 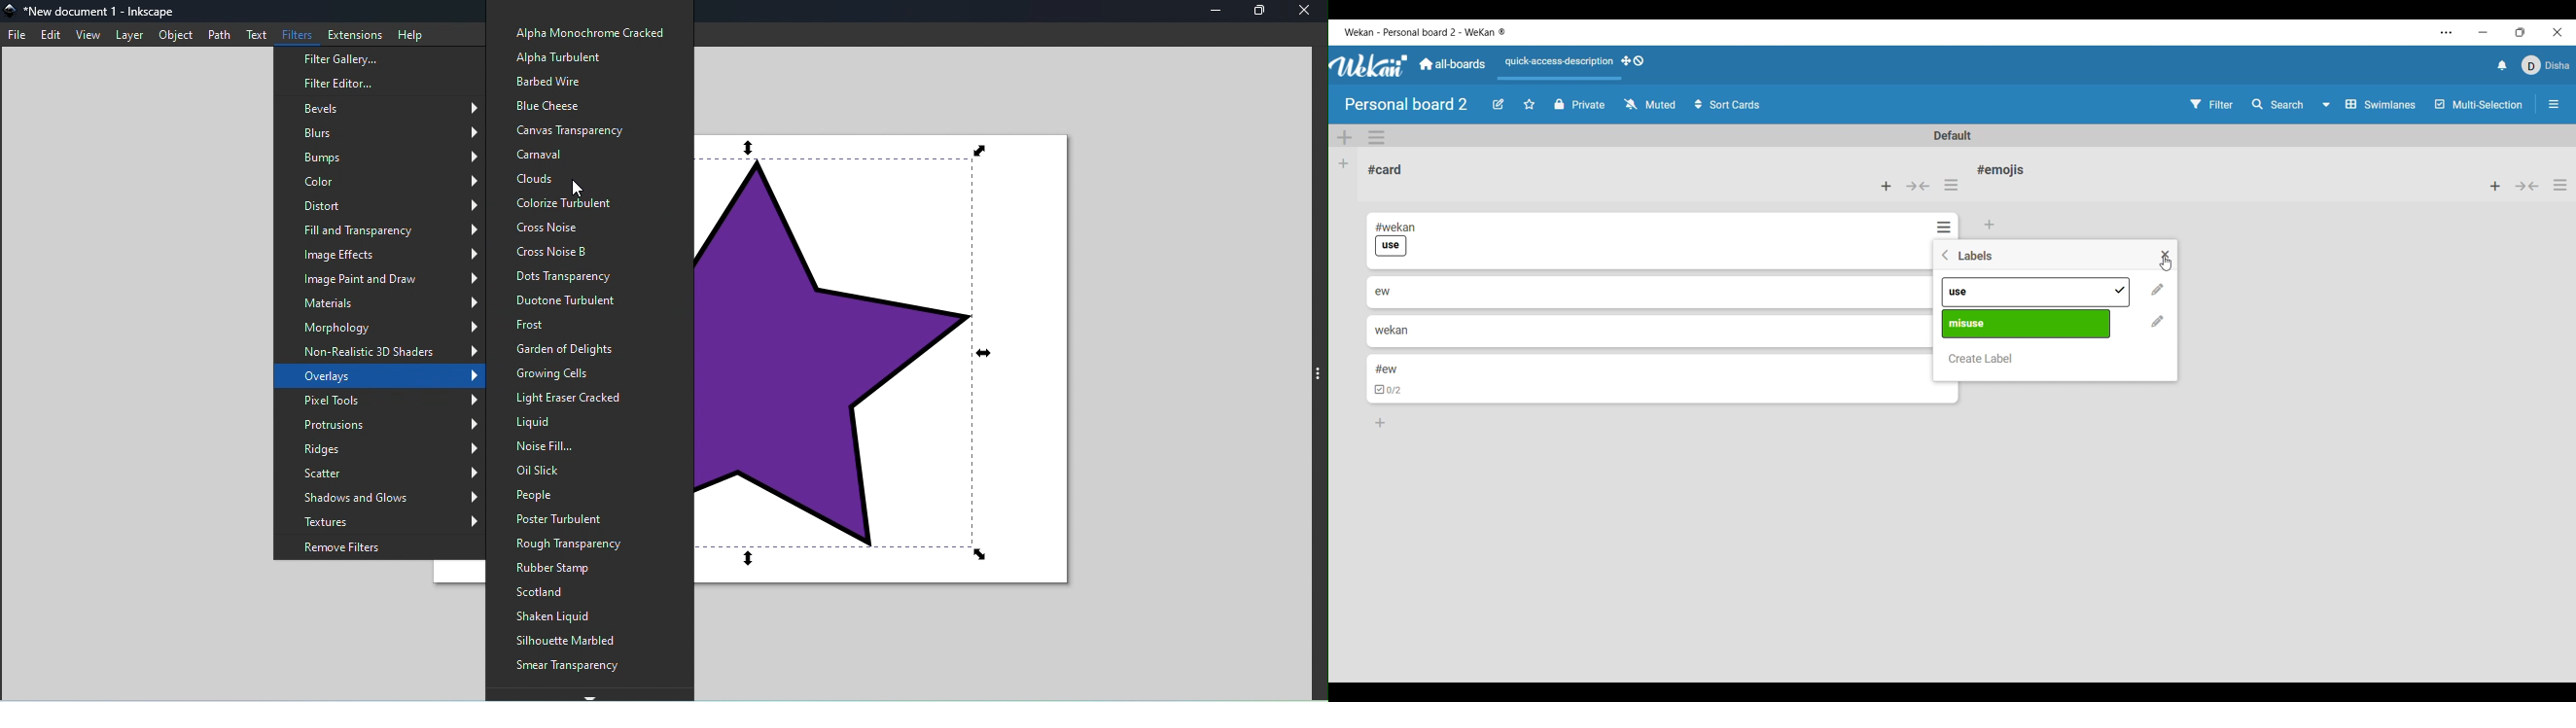 I want to click on Text, so click(x=255, y=34).